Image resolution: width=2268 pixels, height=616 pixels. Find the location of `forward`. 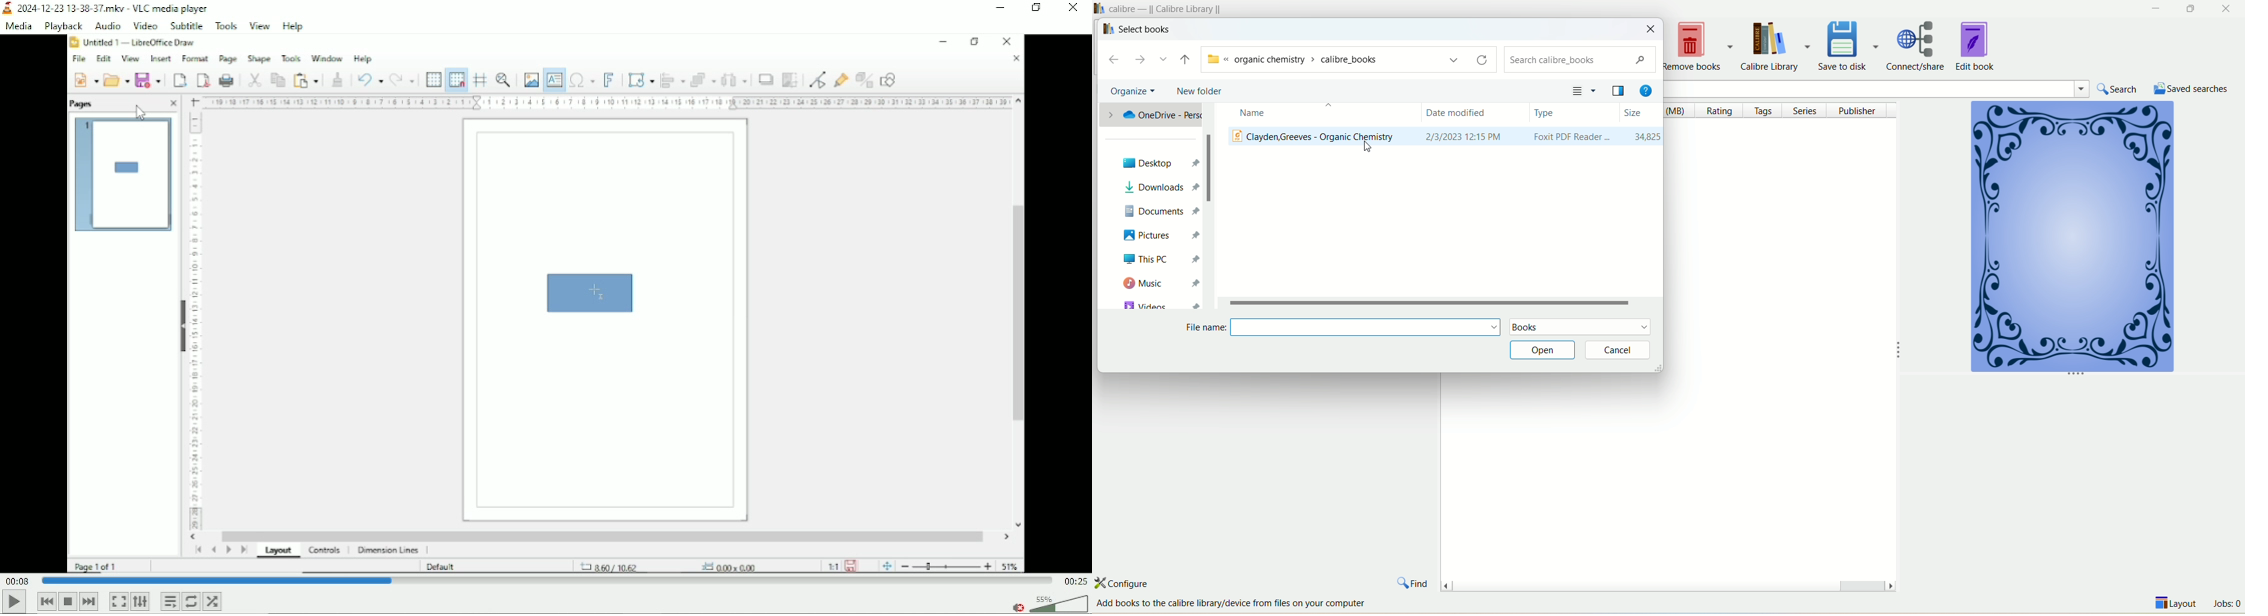

forward is located at coordinates (1145, 60).